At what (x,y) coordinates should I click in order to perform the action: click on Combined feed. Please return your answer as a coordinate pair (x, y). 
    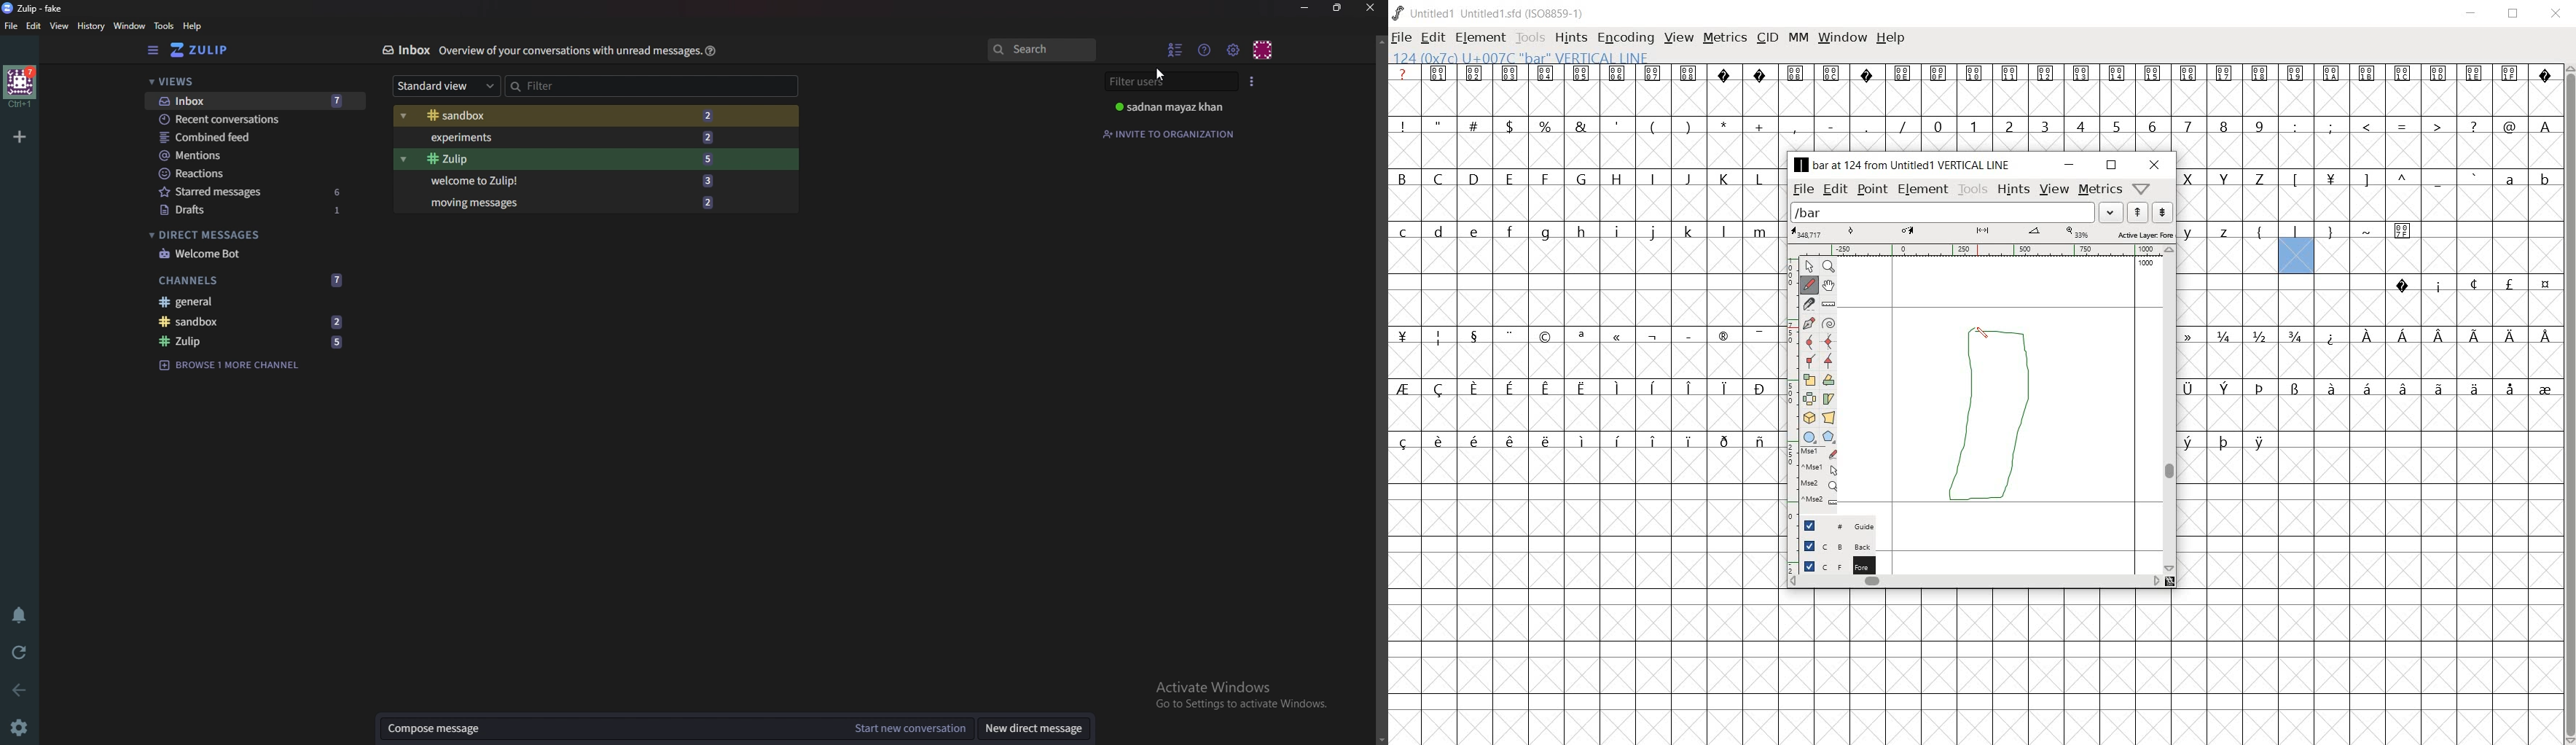
    Looking at the image, I should click on (257, 137).